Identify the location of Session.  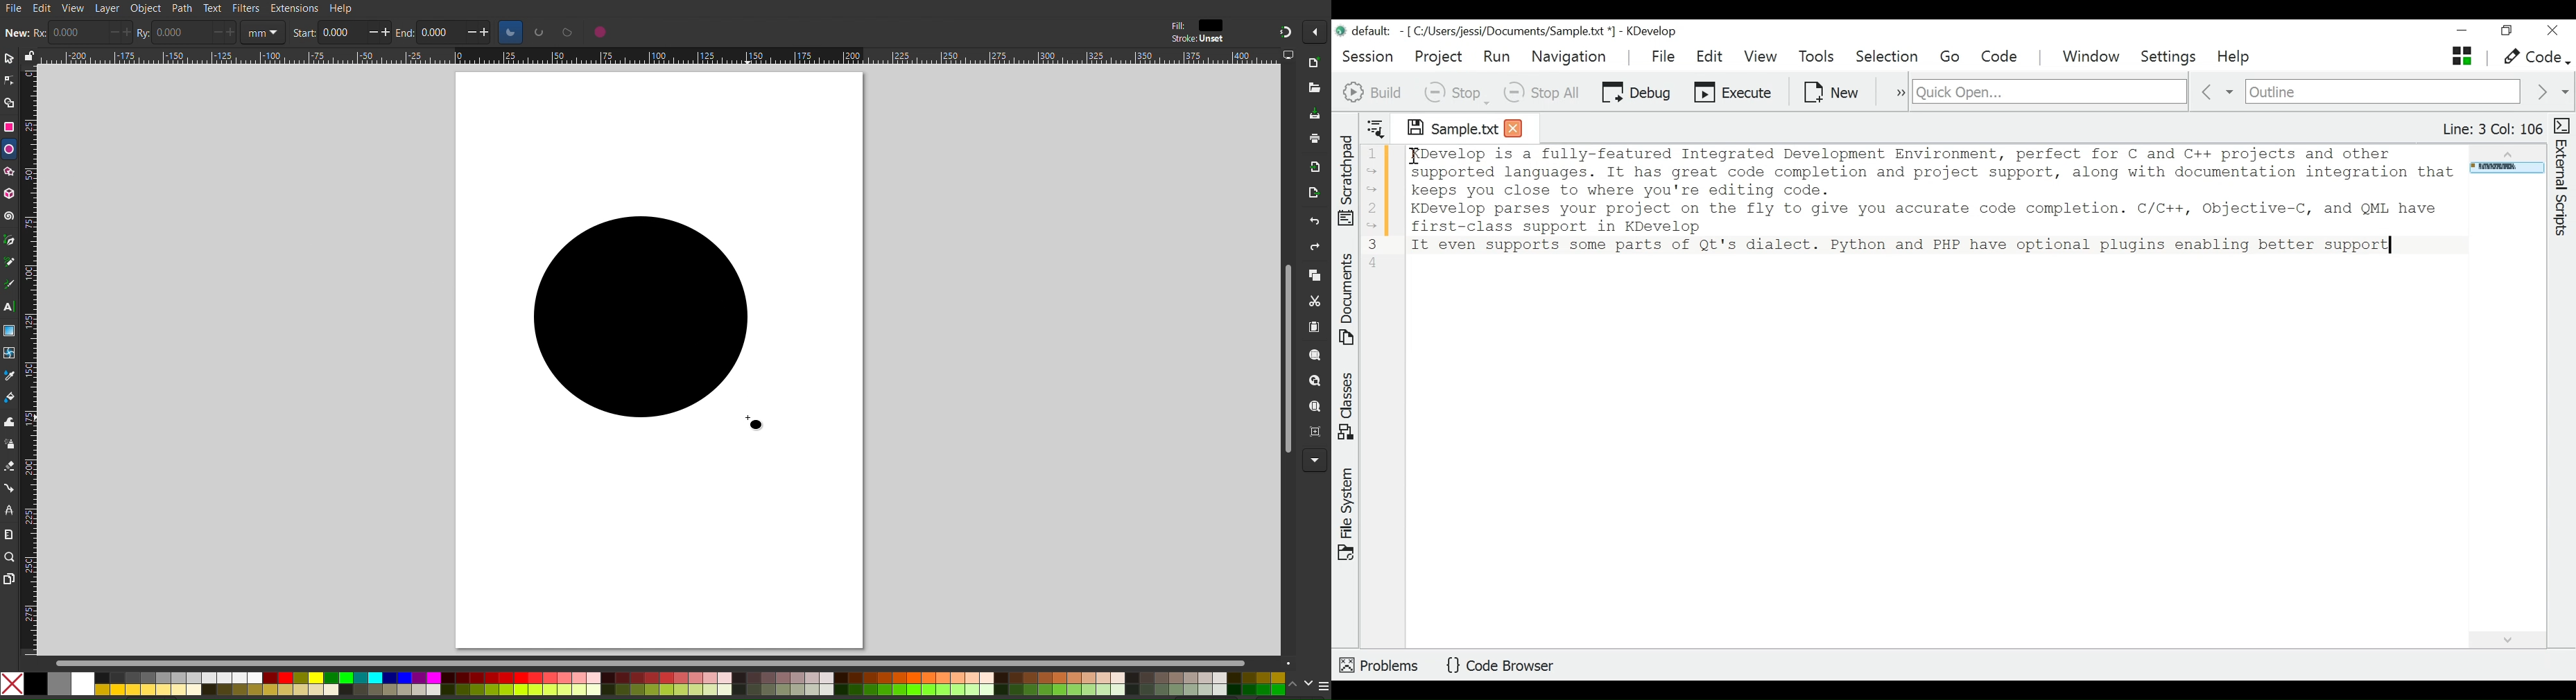
(1368, 54).